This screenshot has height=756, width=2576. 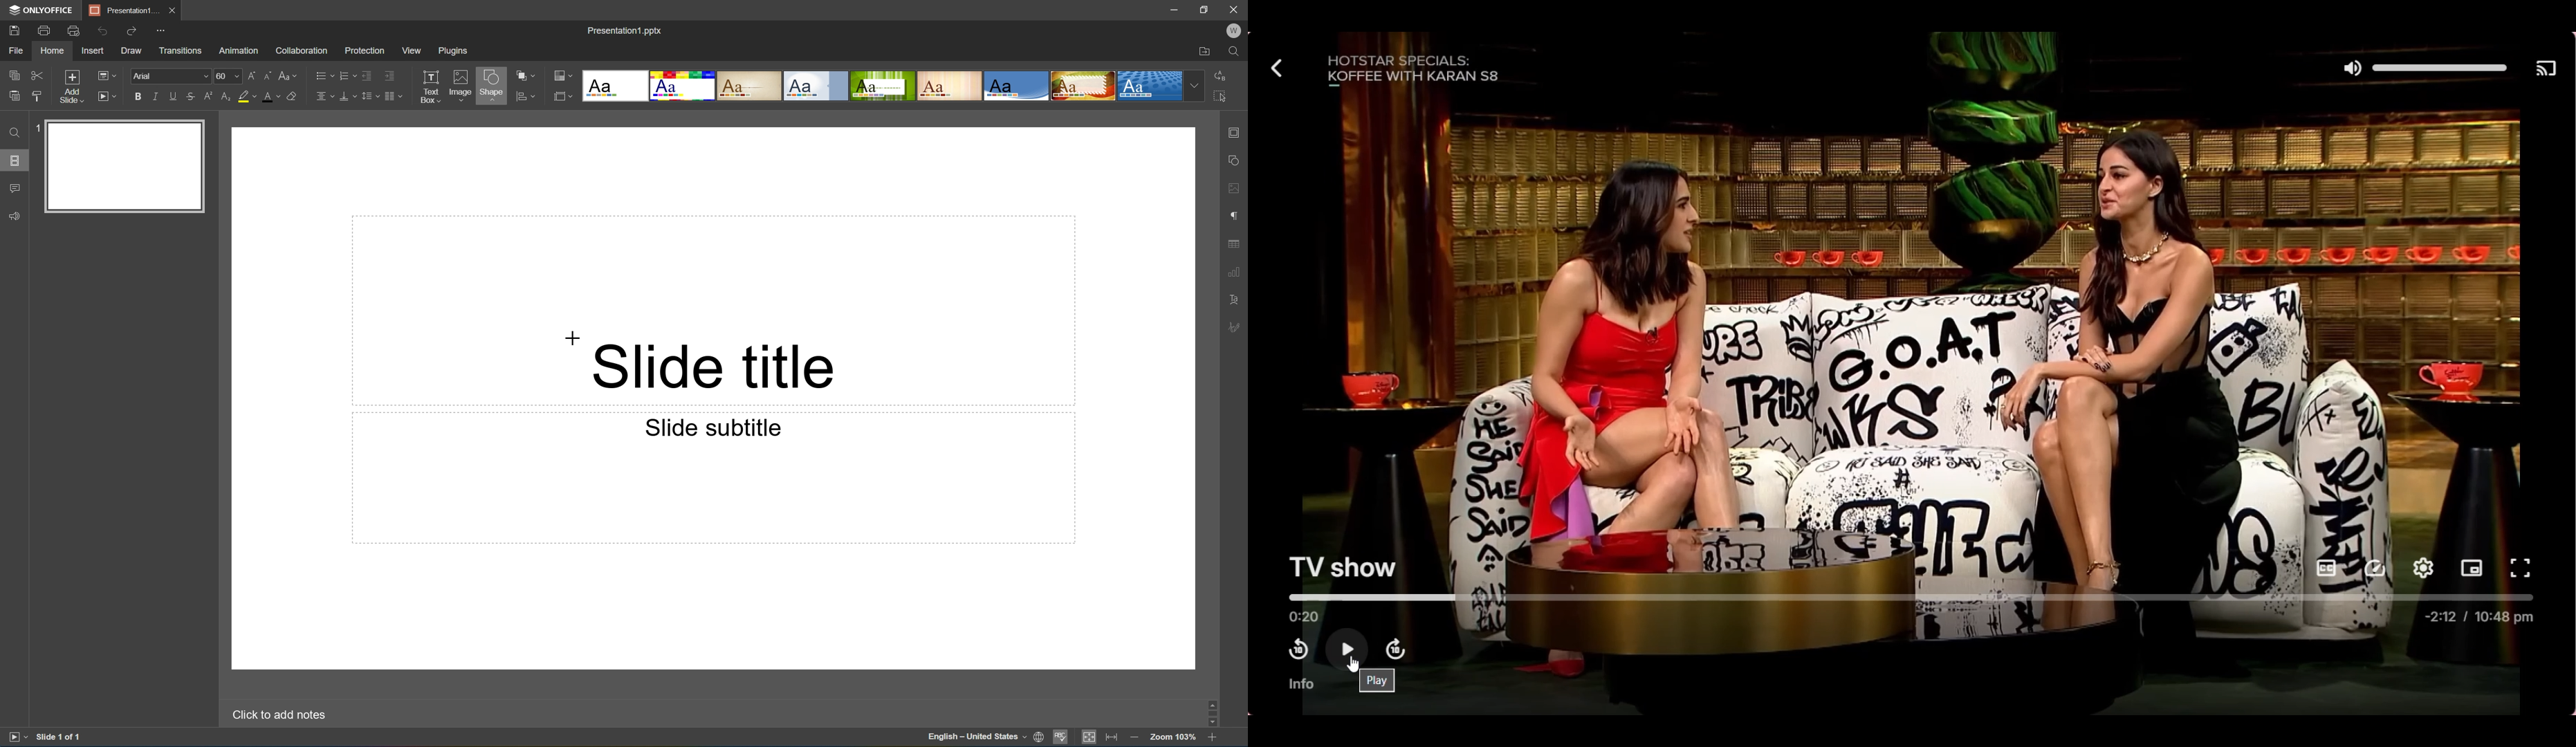 I want to click on Set document language, so click(x=1039, y=738).